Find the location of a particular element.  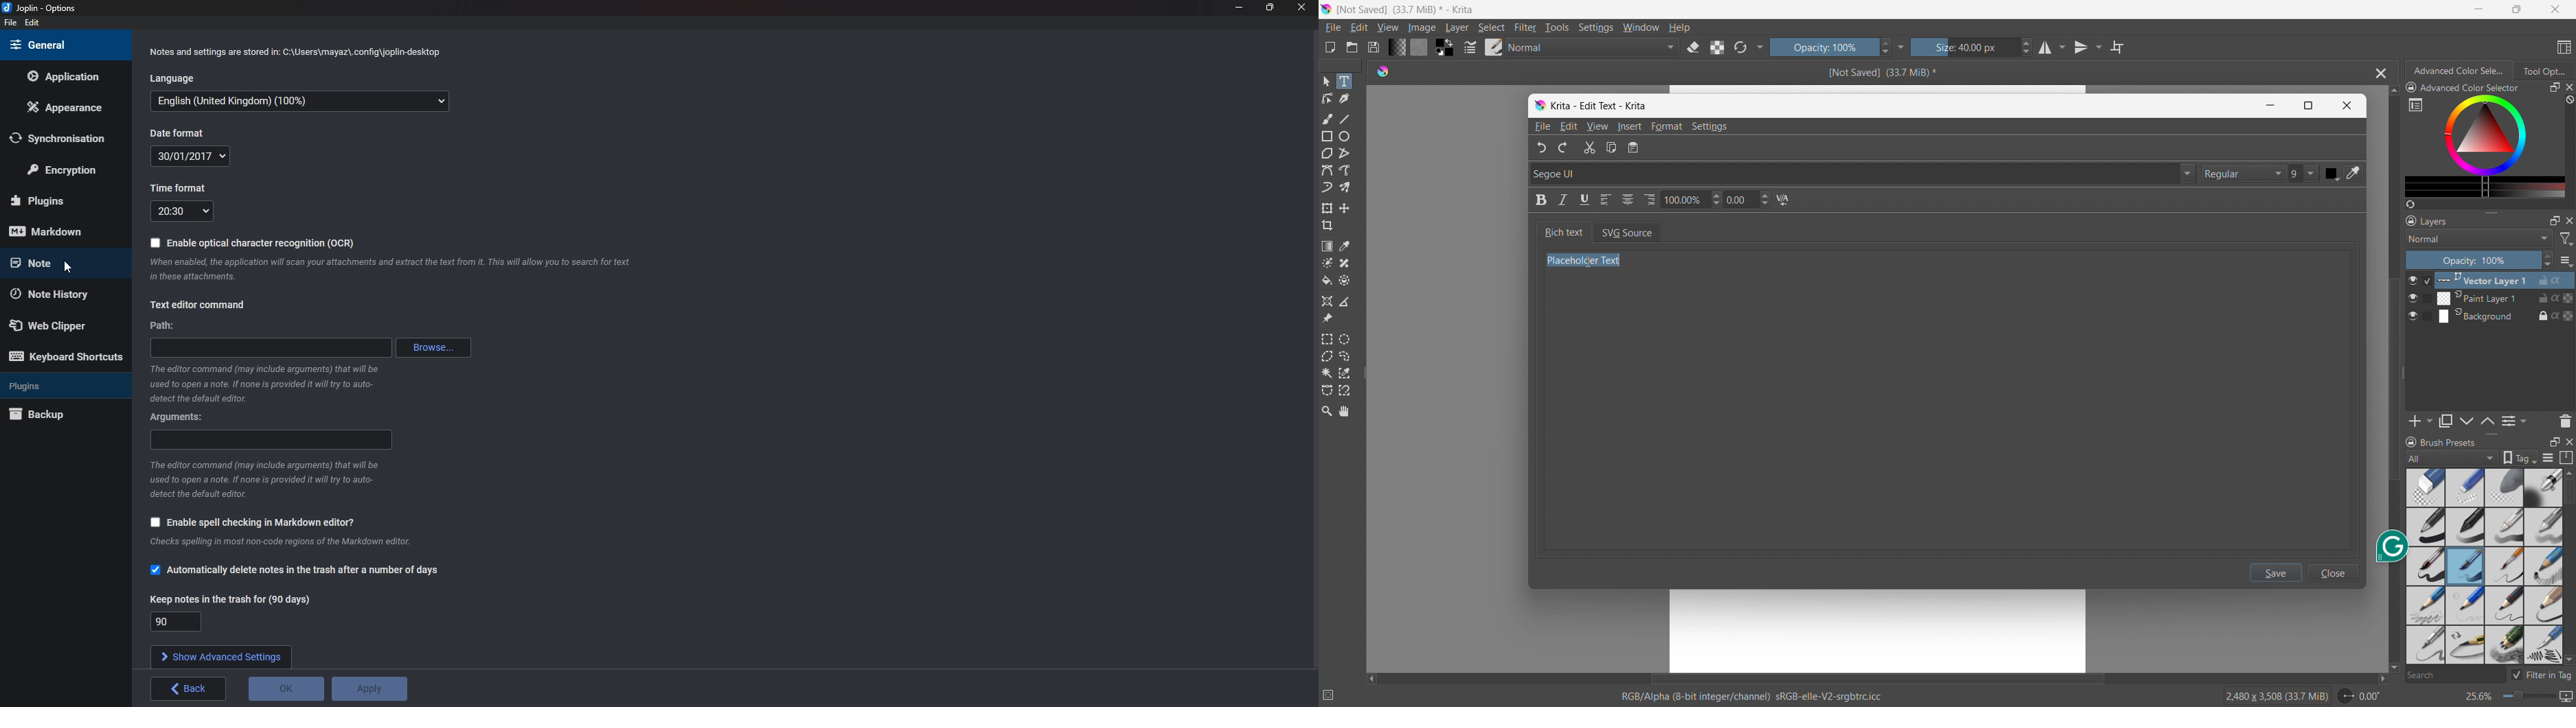

blur is located at coordinates (2503, 488).